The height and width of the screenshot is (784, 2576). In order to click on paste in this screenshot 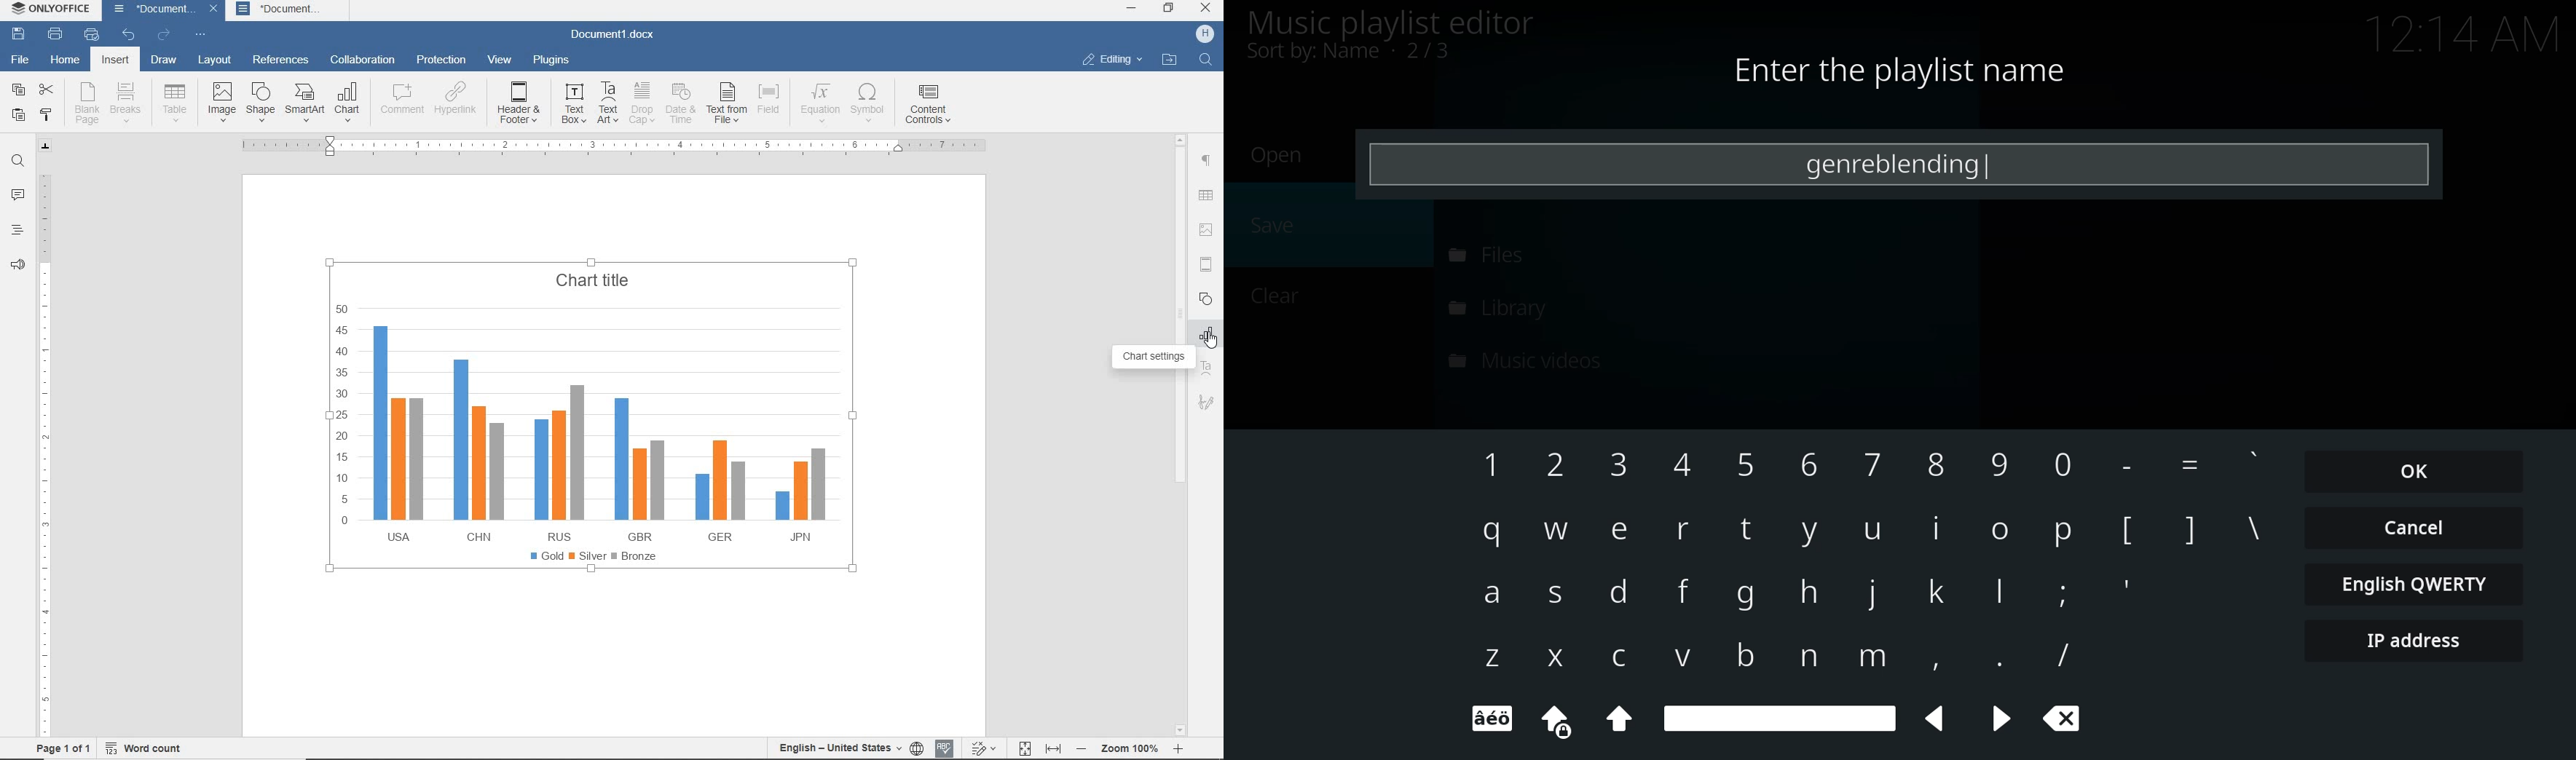, I will do `click(18, 116)`.